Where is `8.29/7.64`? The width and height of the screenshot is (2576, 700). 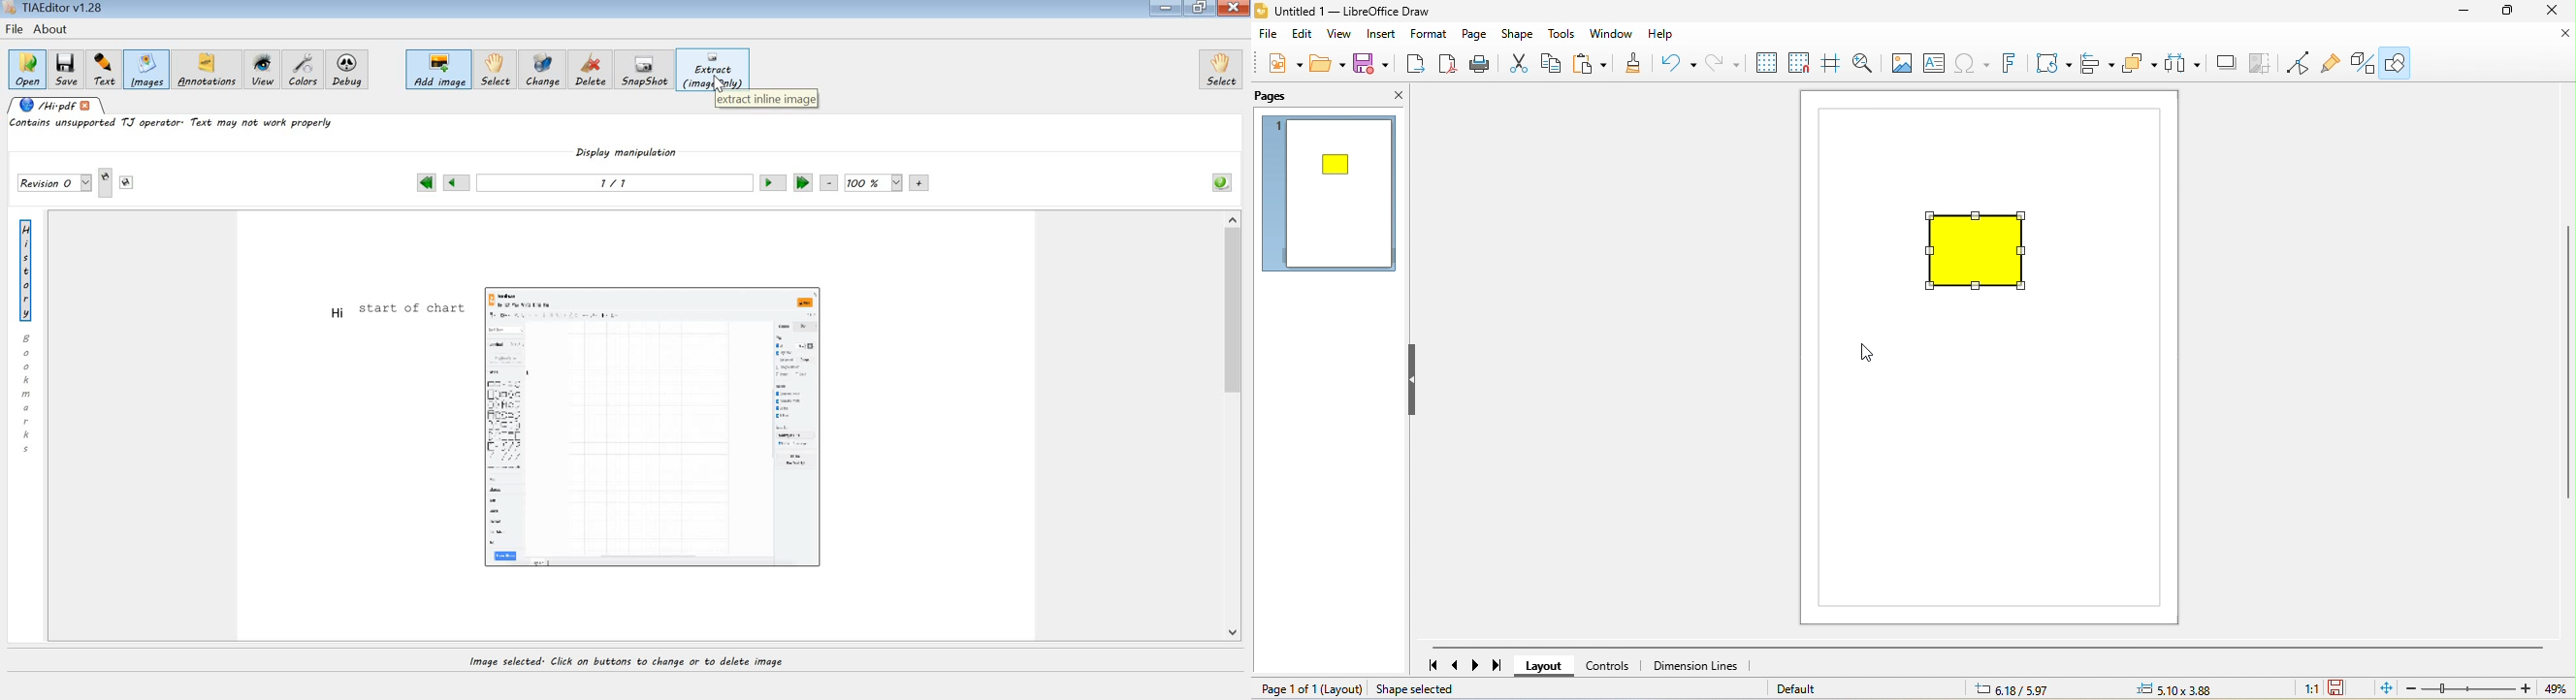 8.29/7.64 is located at coordinates (2043, 688).